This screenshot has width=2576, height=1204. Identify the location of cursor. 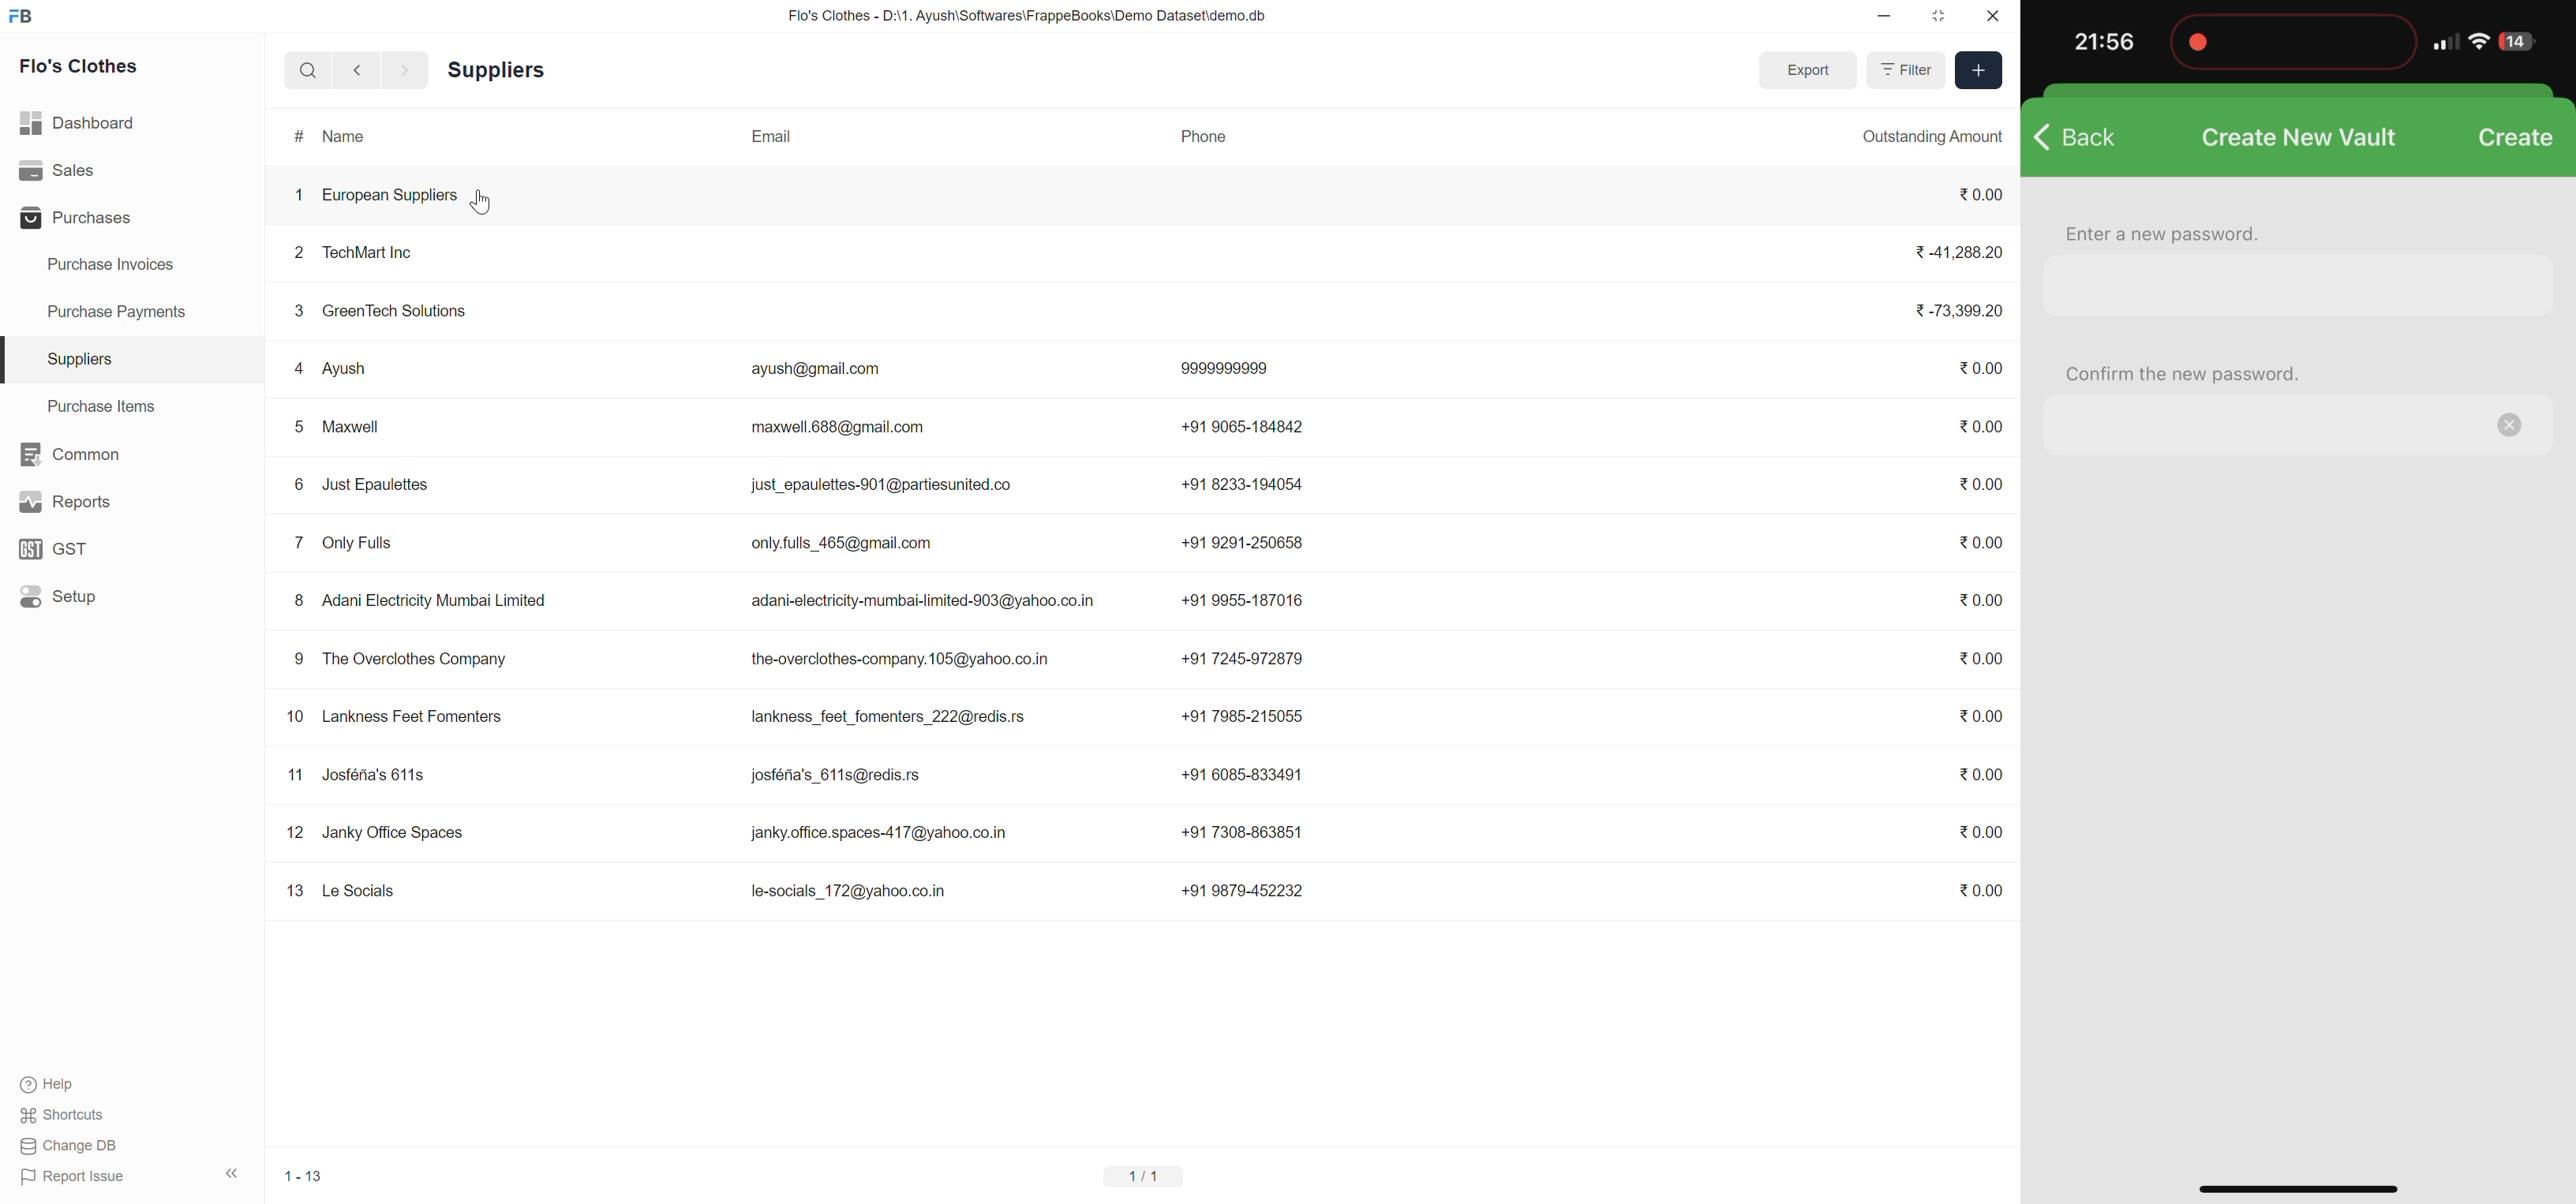
(484, 200).